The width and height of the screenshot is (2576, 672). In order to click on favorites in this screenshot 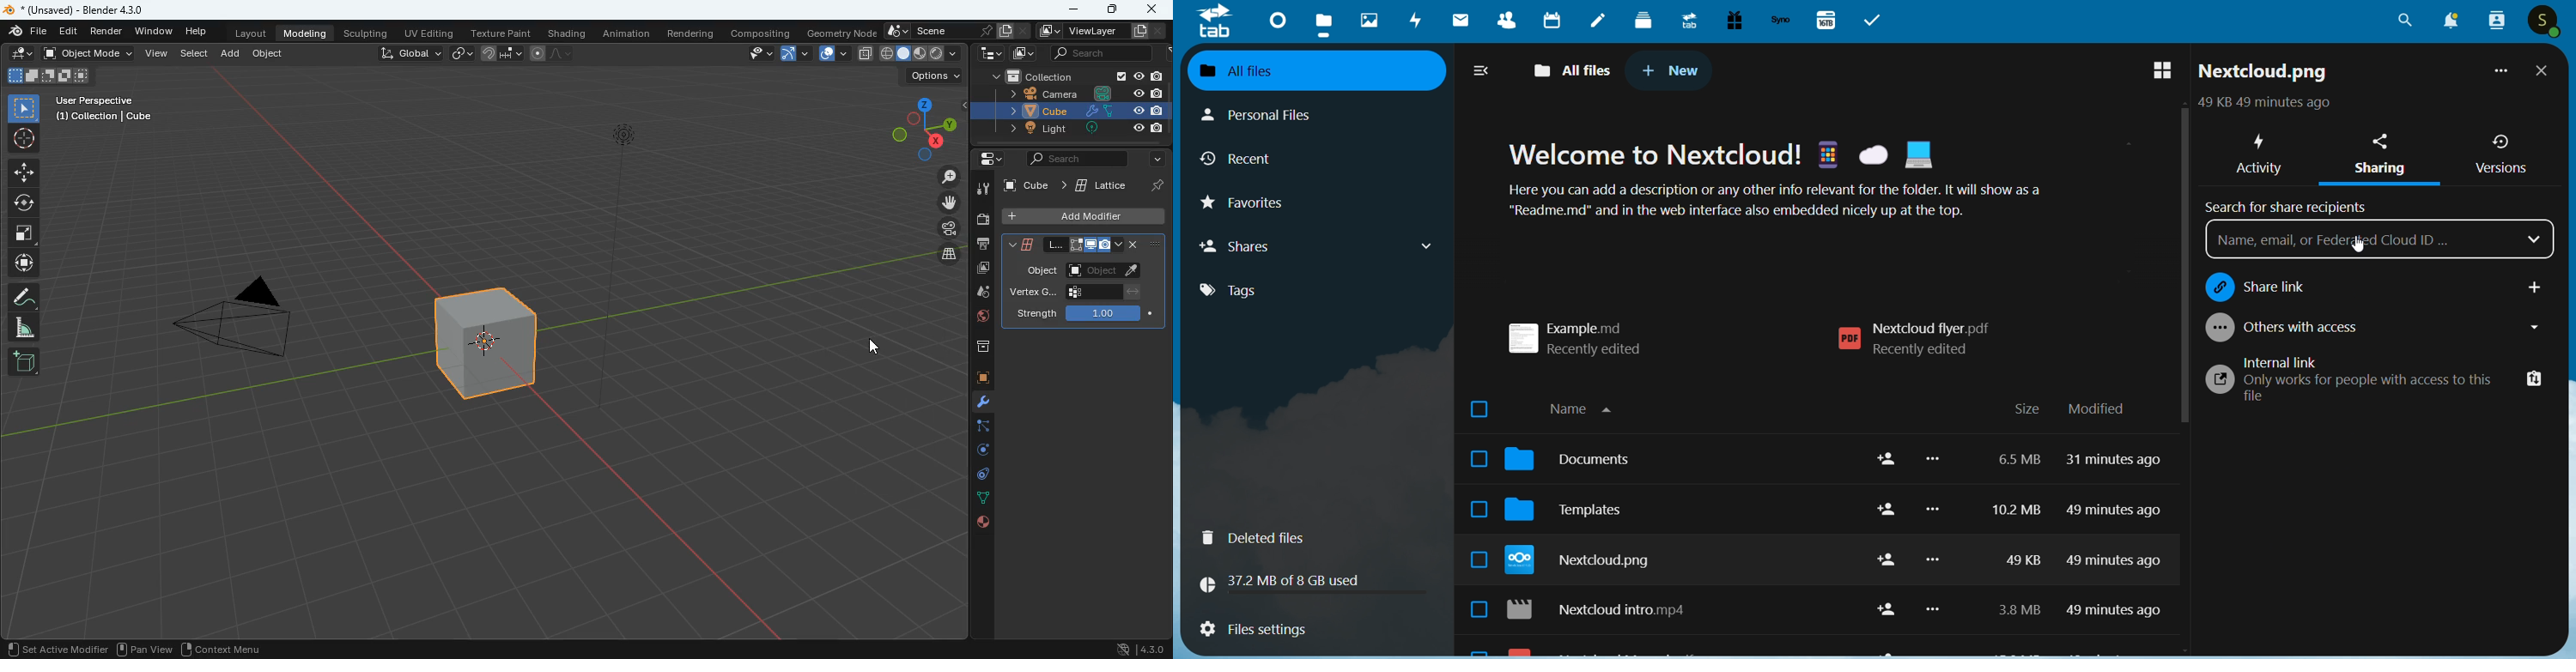, I will do `click(1256, 207)`.